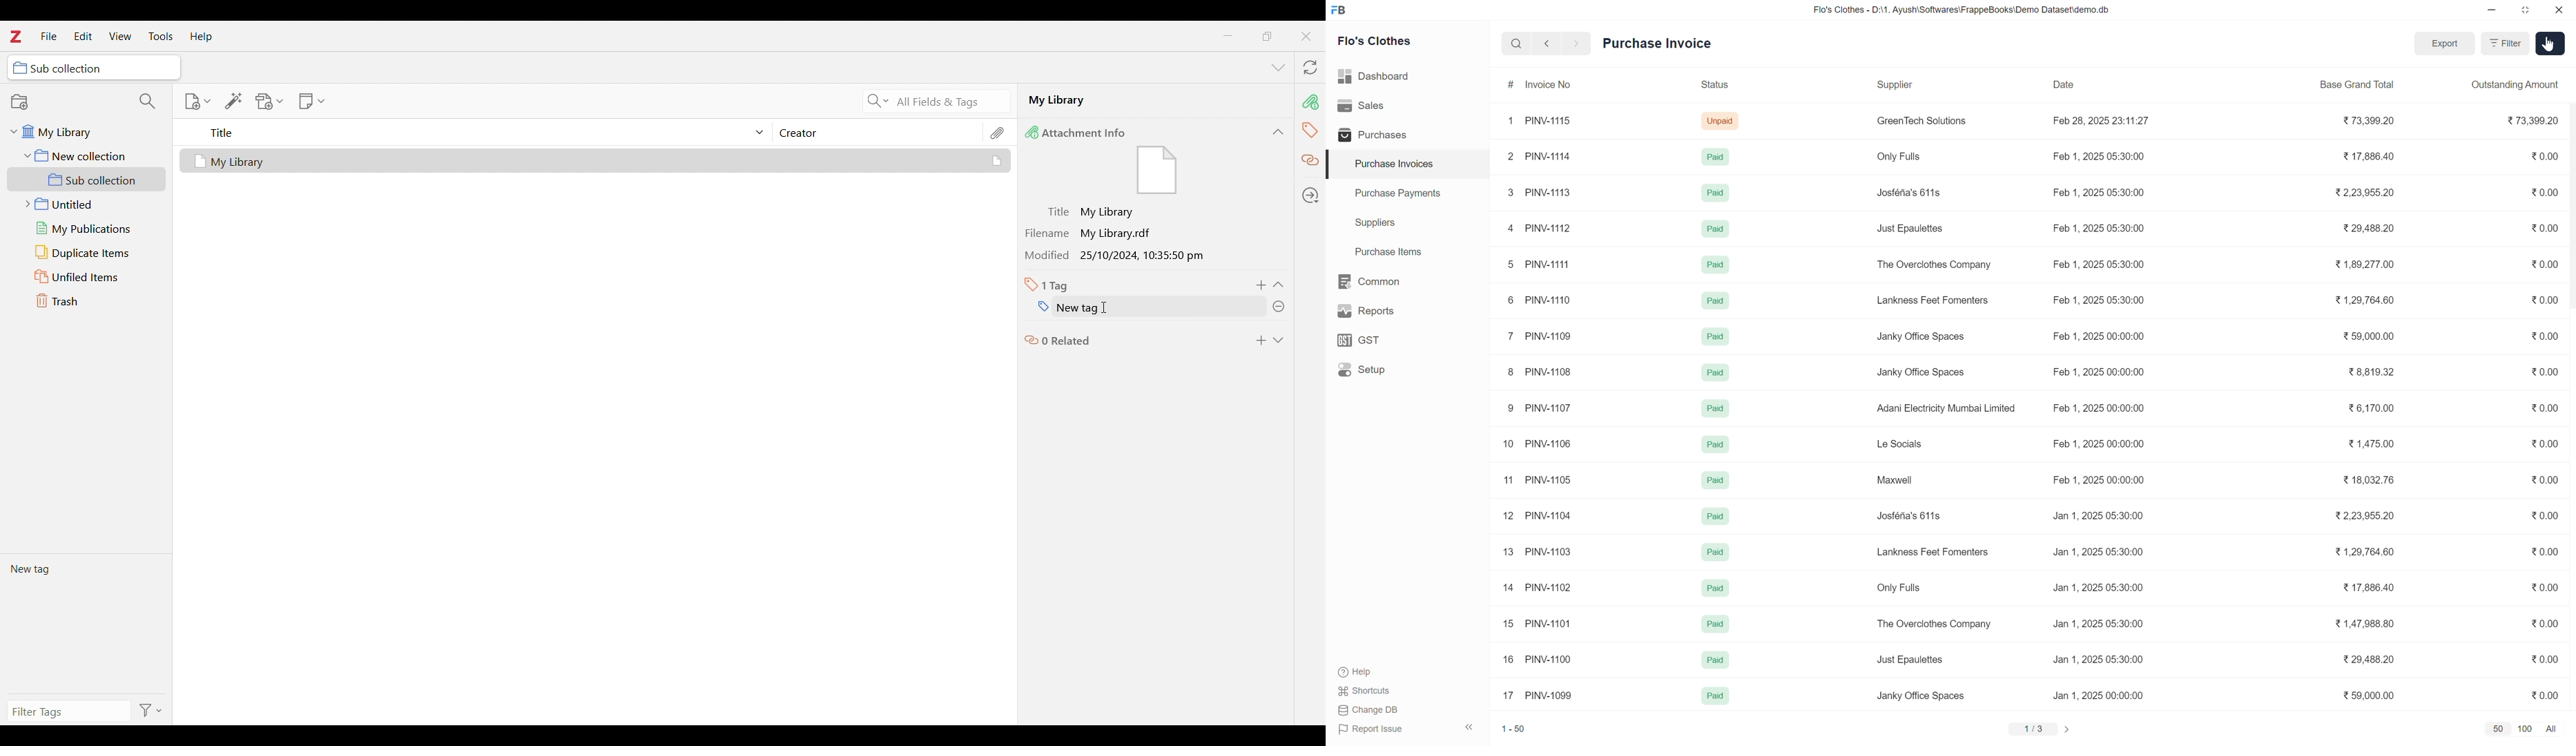 The image size is (2576, 756). Describe the element at coordinates (1368, 711) in the screenshot. I see `Change DB` at that location.